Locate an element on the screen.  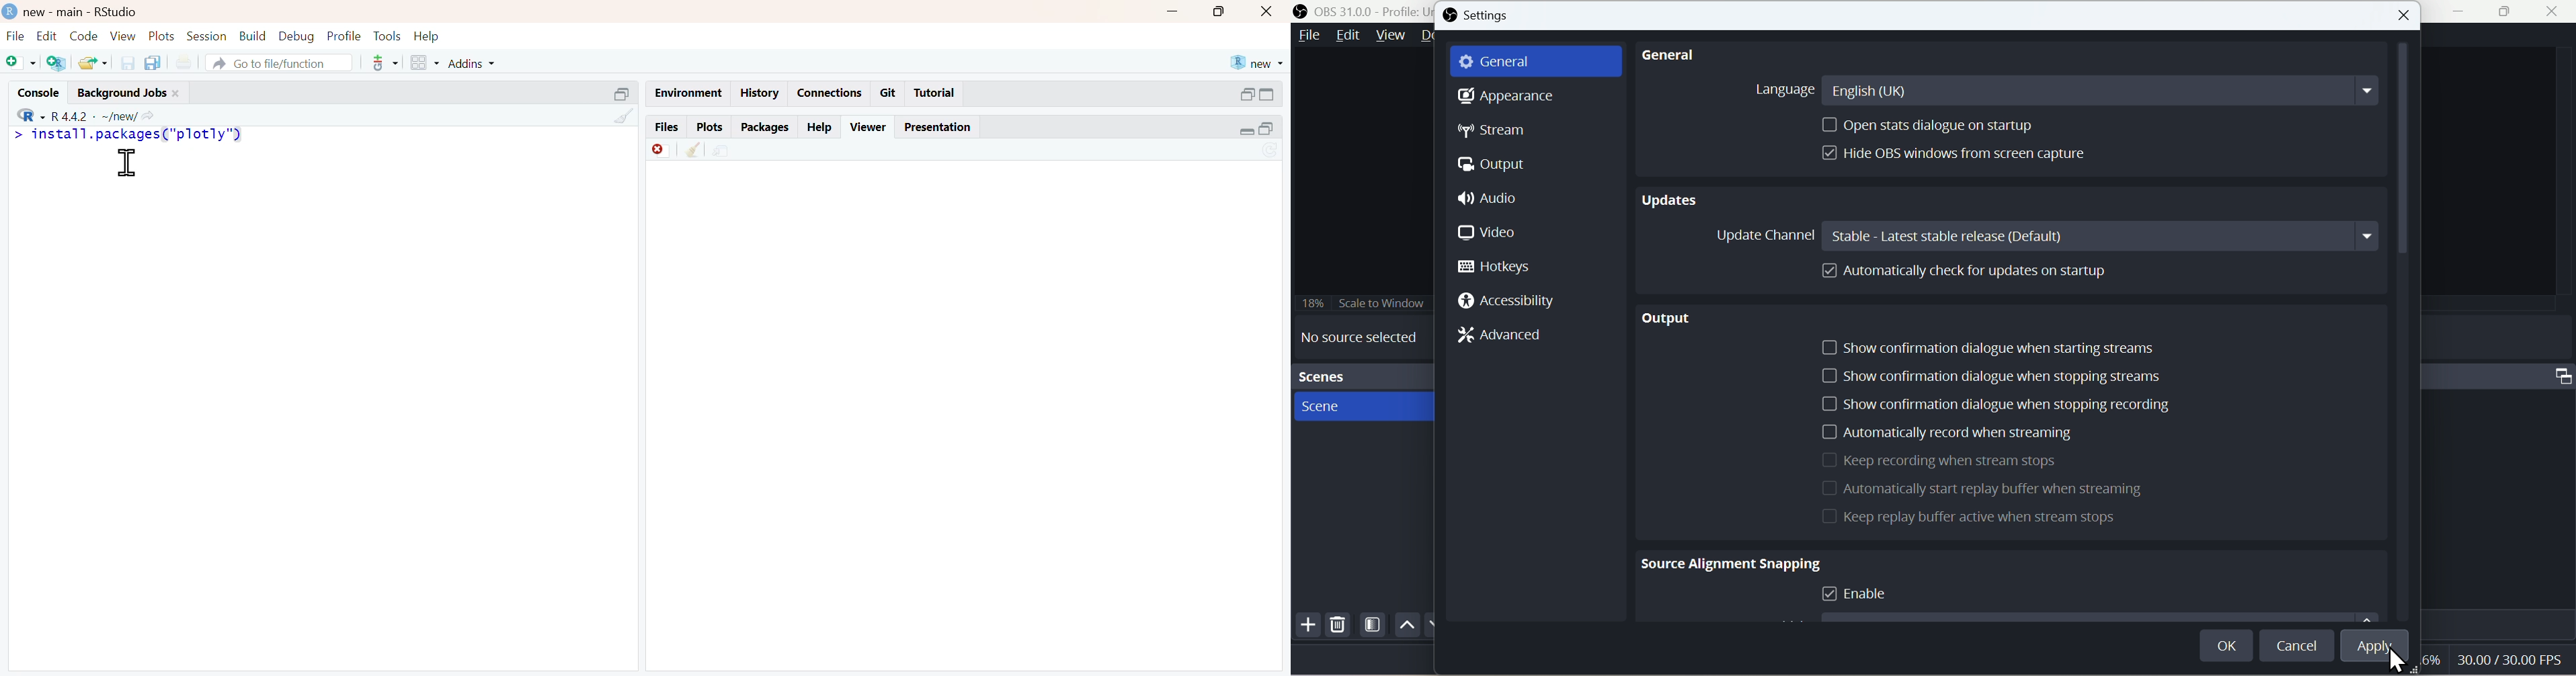
connections is located at coordinates (829, 93).